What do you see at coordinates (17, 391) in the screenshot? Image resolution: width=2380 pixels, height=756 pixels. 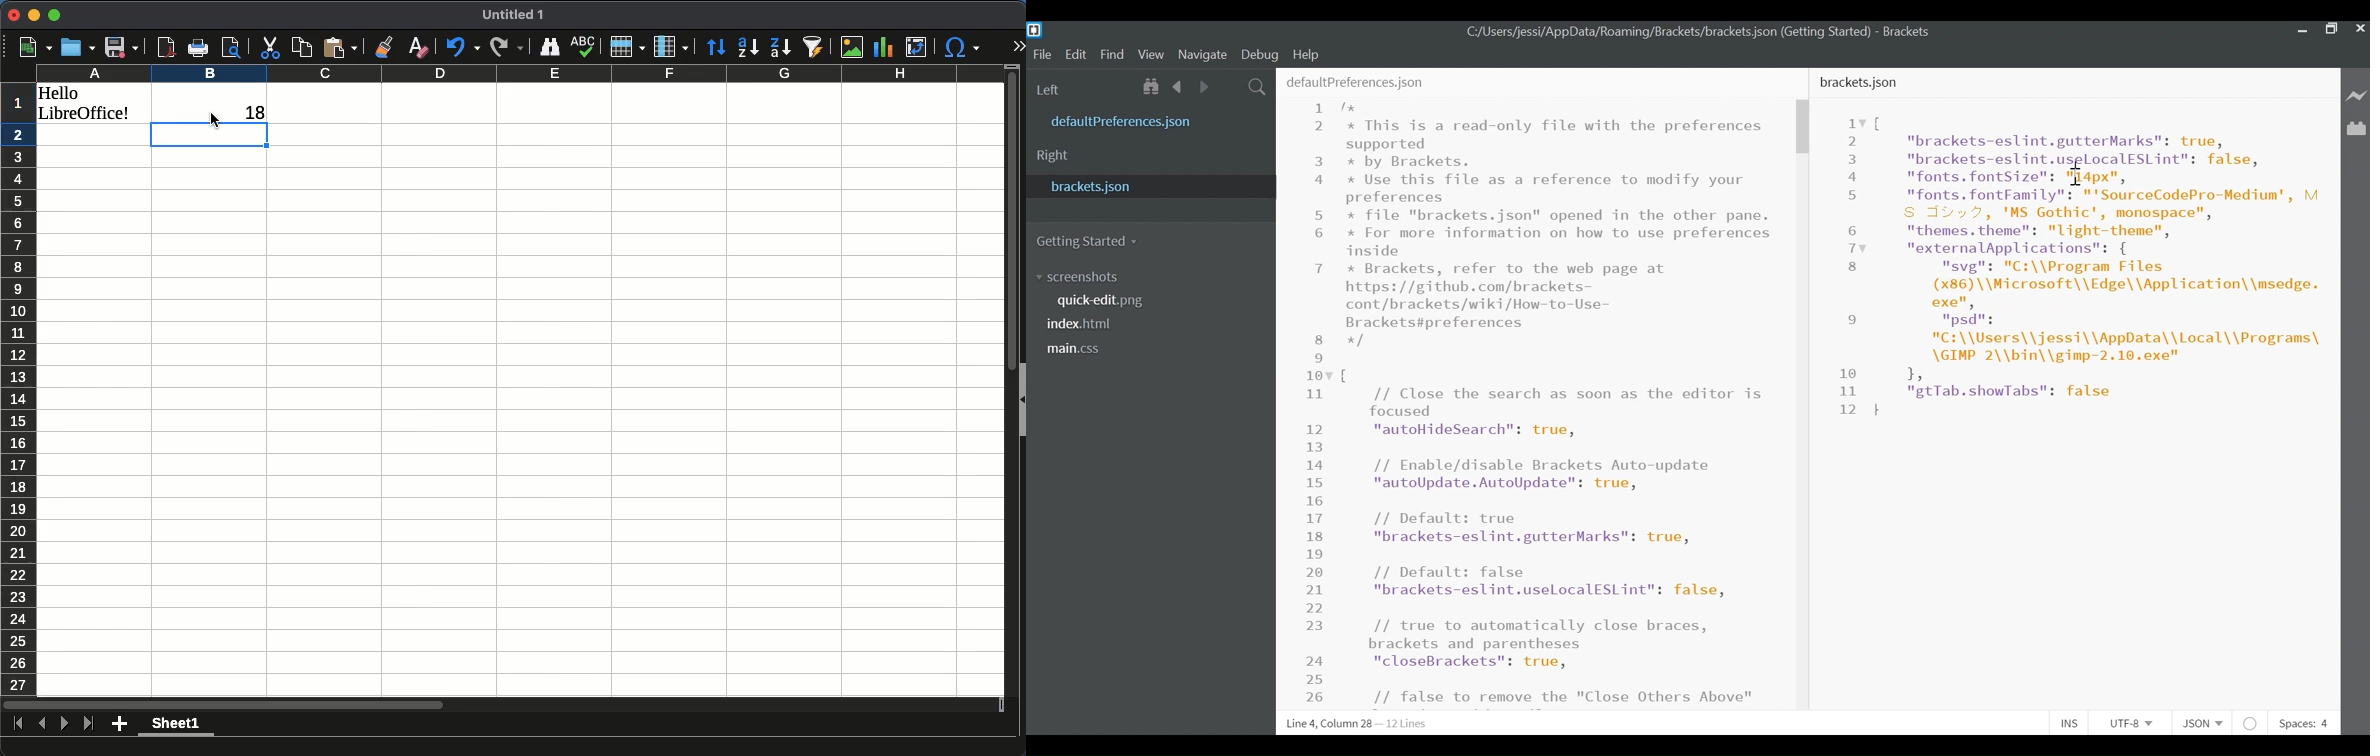 I see `rows` at bounding box center [17, 391].